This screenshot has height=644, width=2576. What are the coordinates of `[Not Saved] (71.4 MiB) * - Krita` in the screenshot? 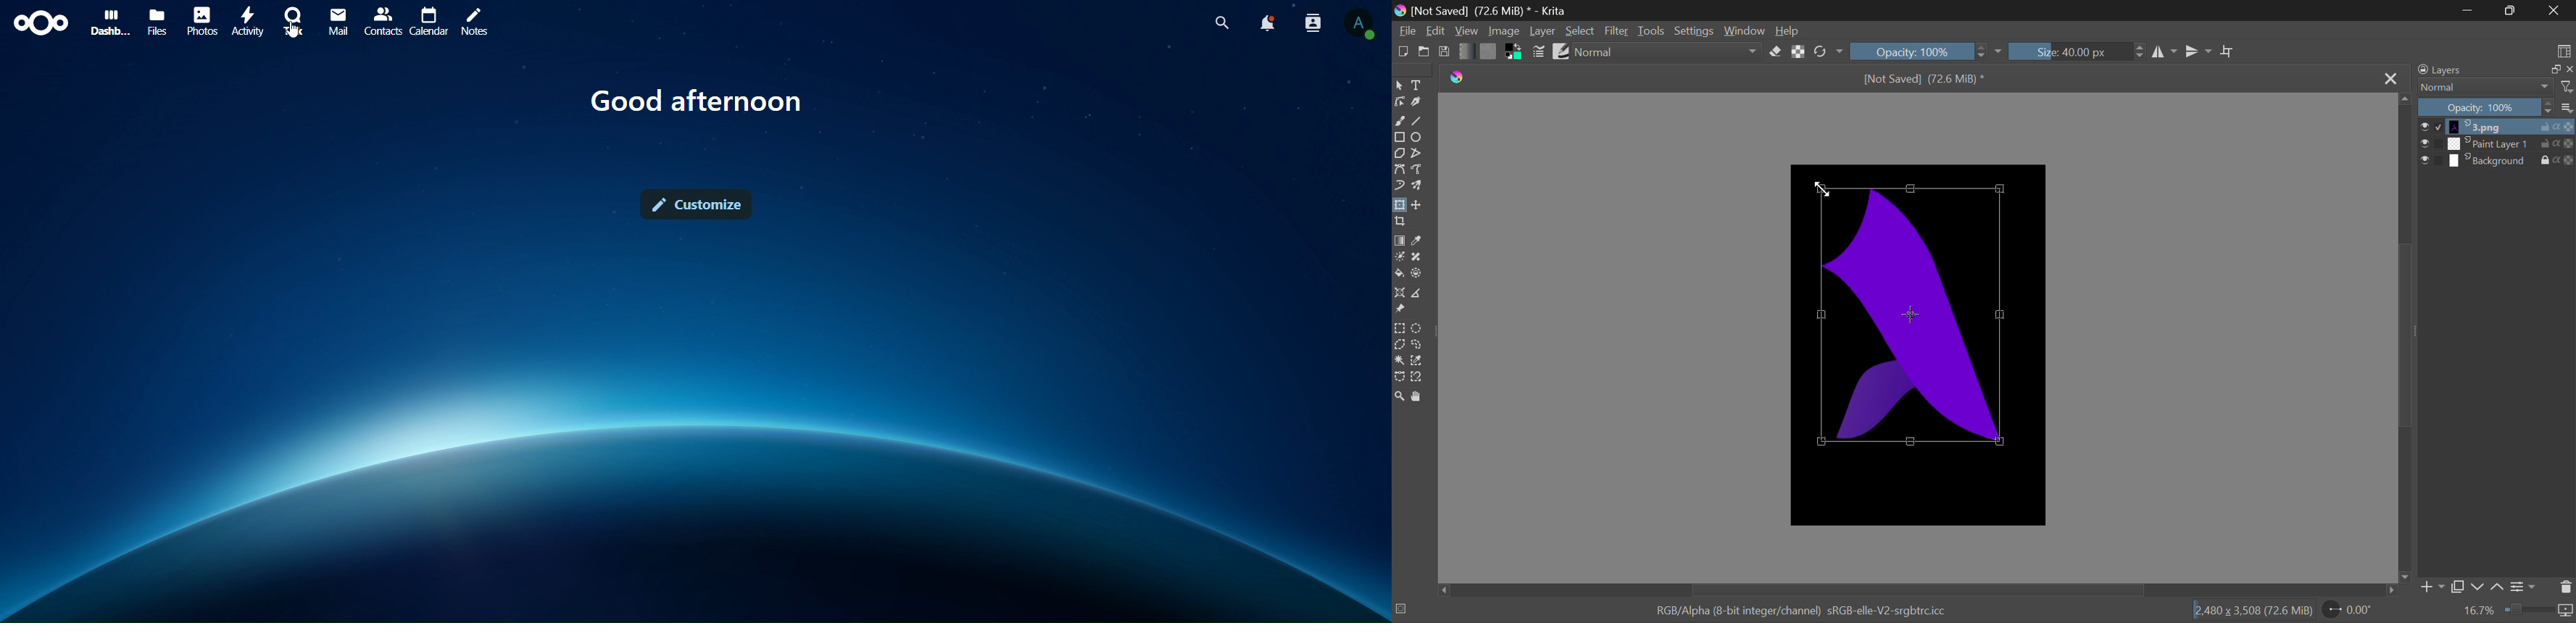 It's located at (1490, 10).